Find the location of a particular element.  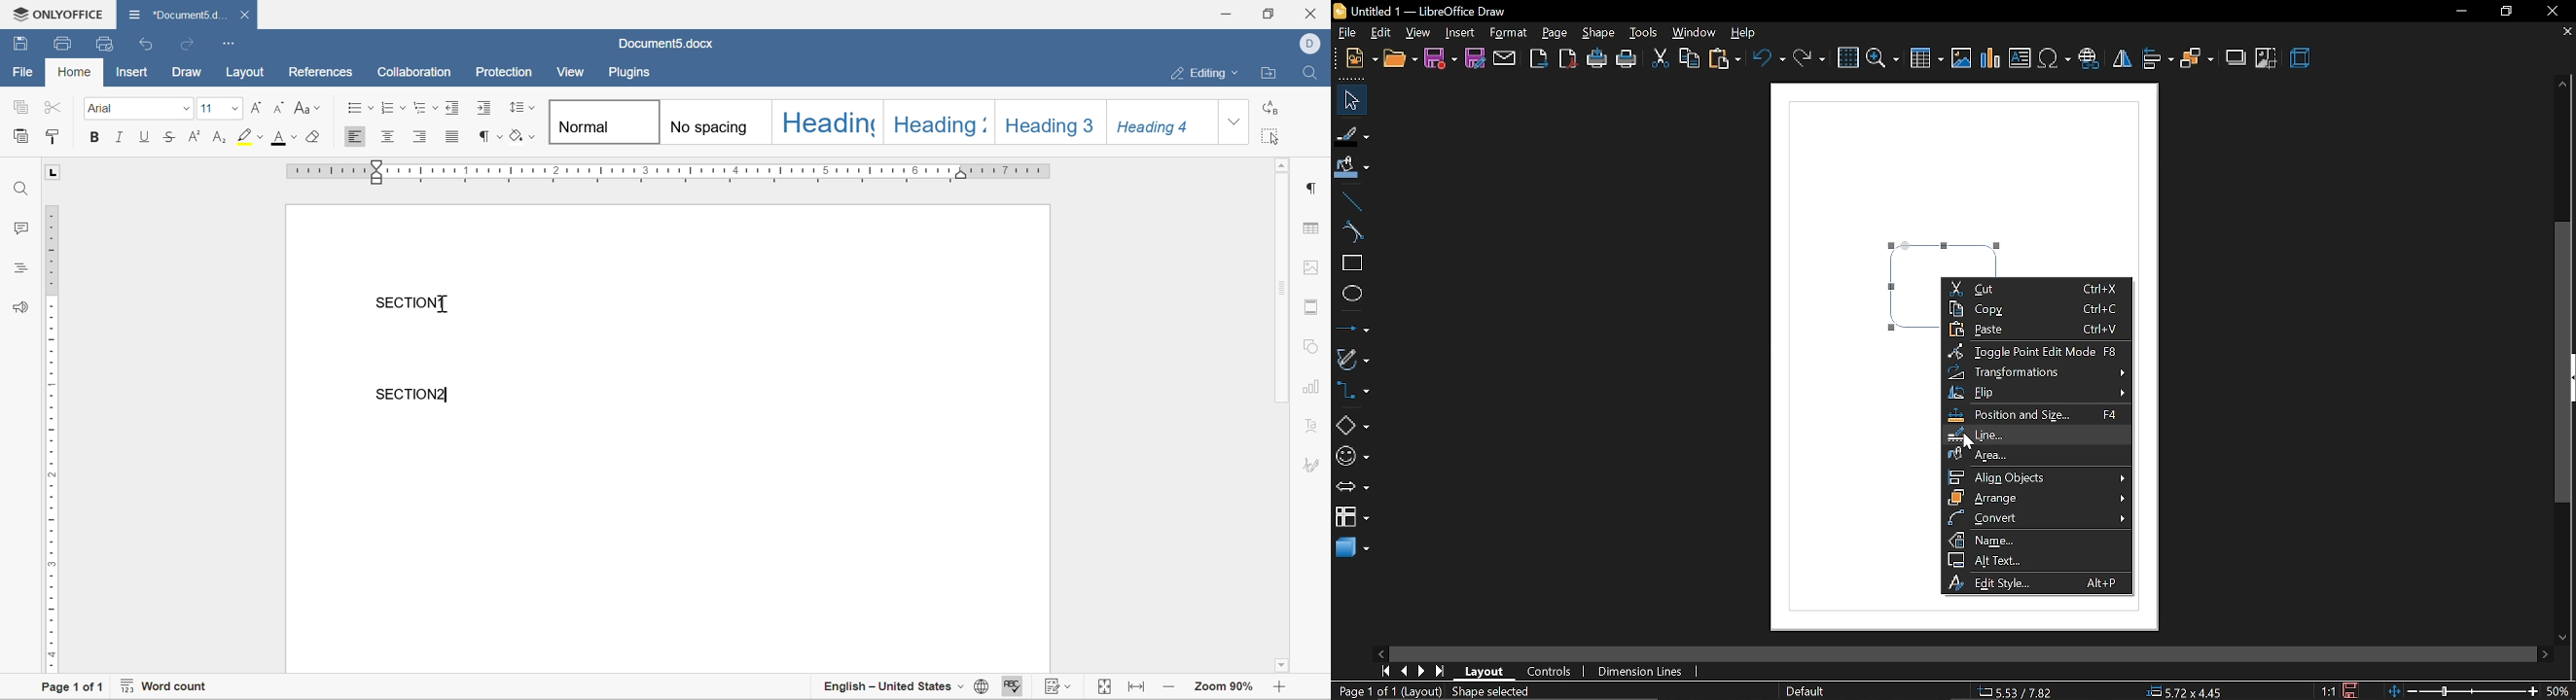

file is located at coordinates (21, 72).